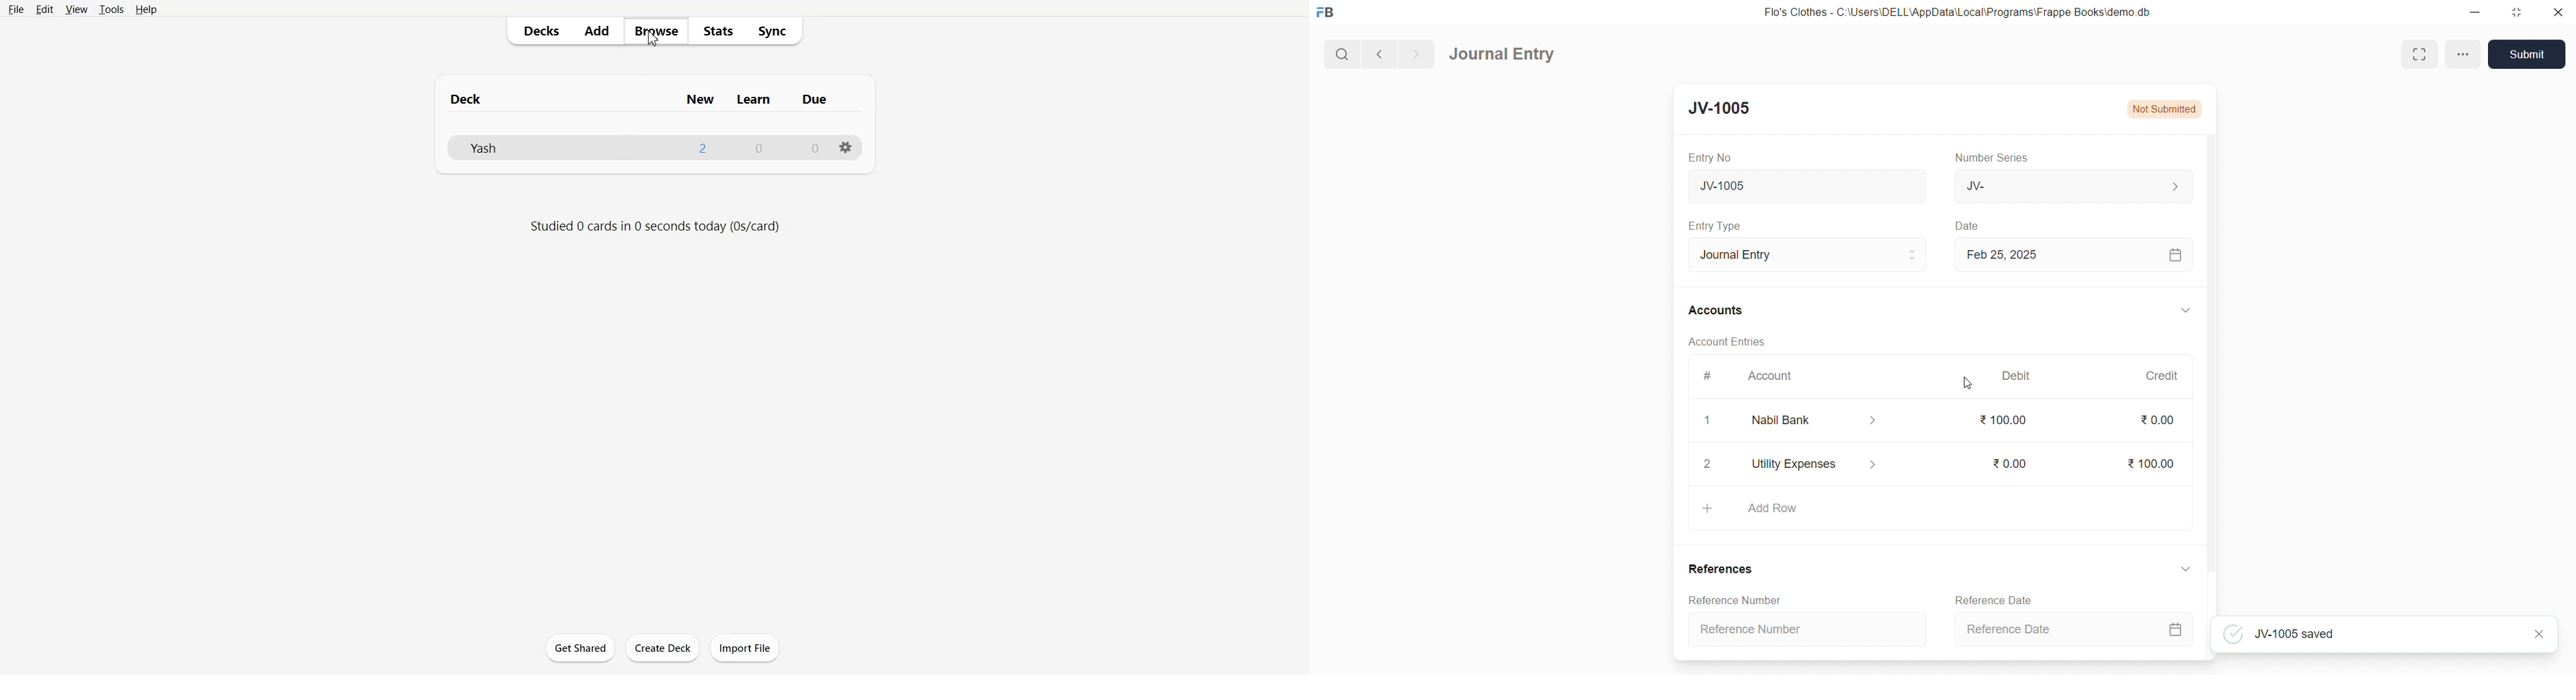 The height and width of the screenshot is (700, 2576). I want to click on ₹ 100.00, so click(2004, 420).